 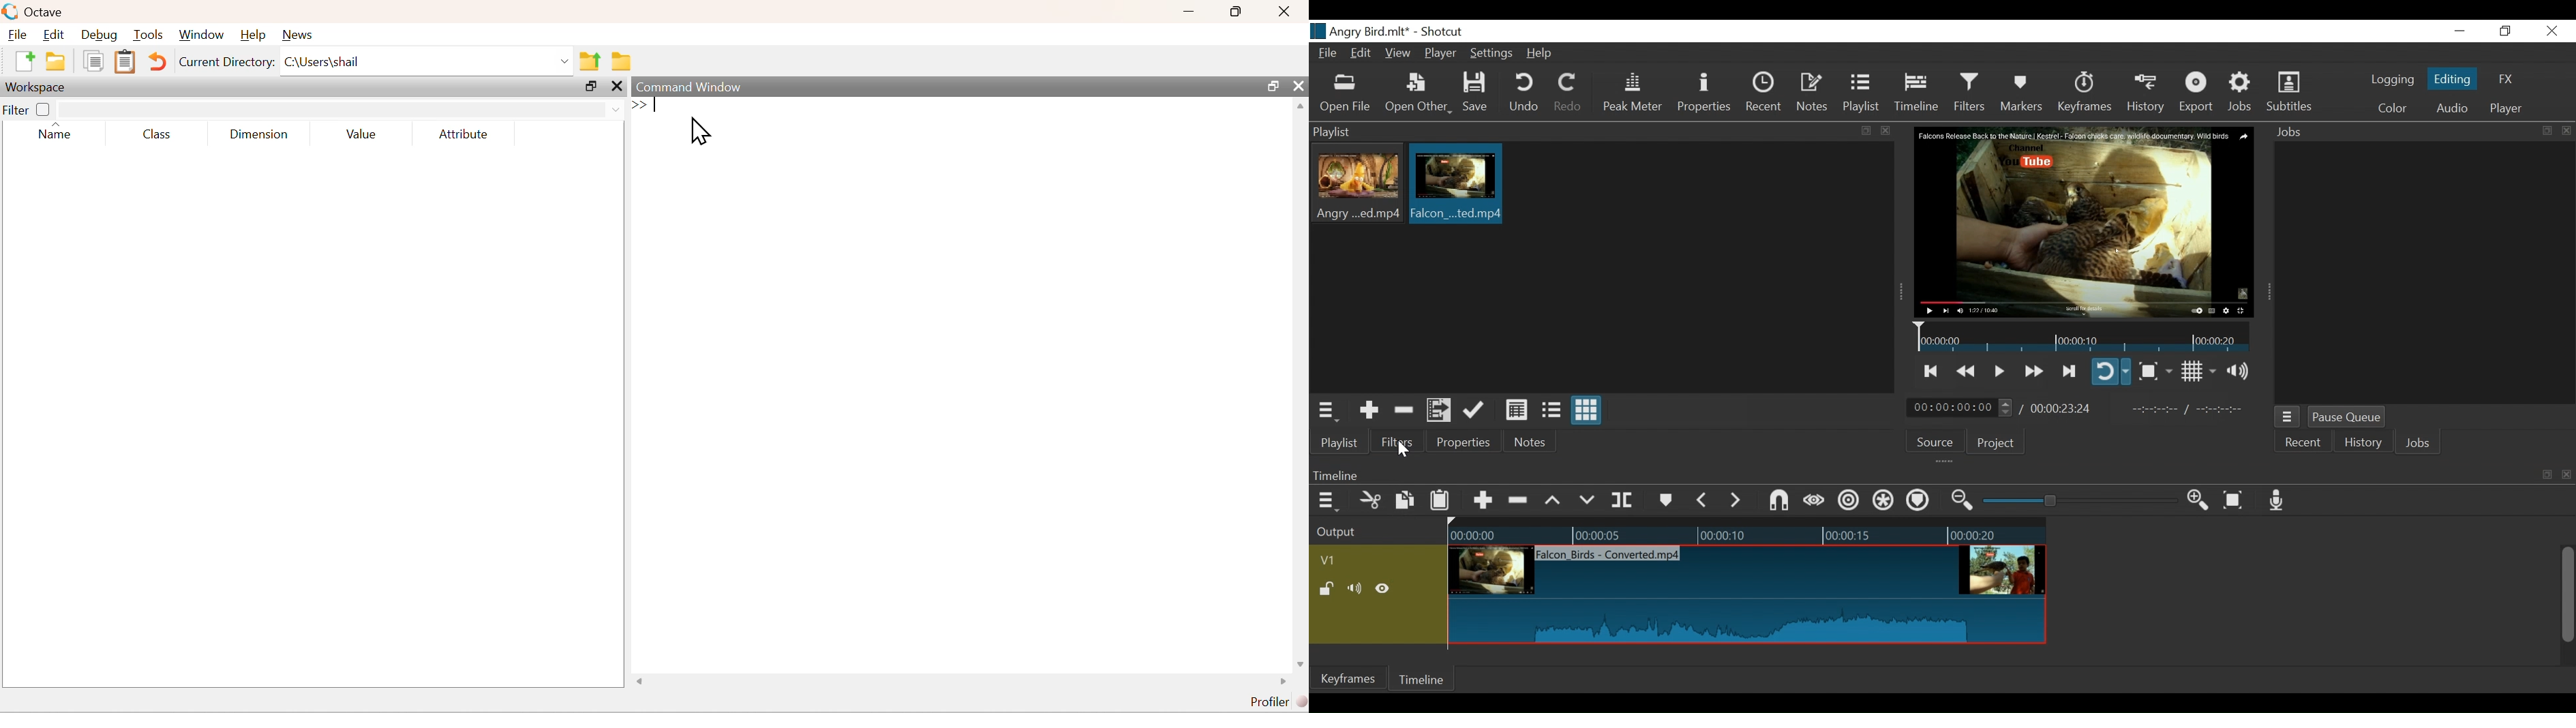 What do you see at coordinates (1395, 441) in the screenshot?
I see `Filters` at bounding box center [1395, 441].